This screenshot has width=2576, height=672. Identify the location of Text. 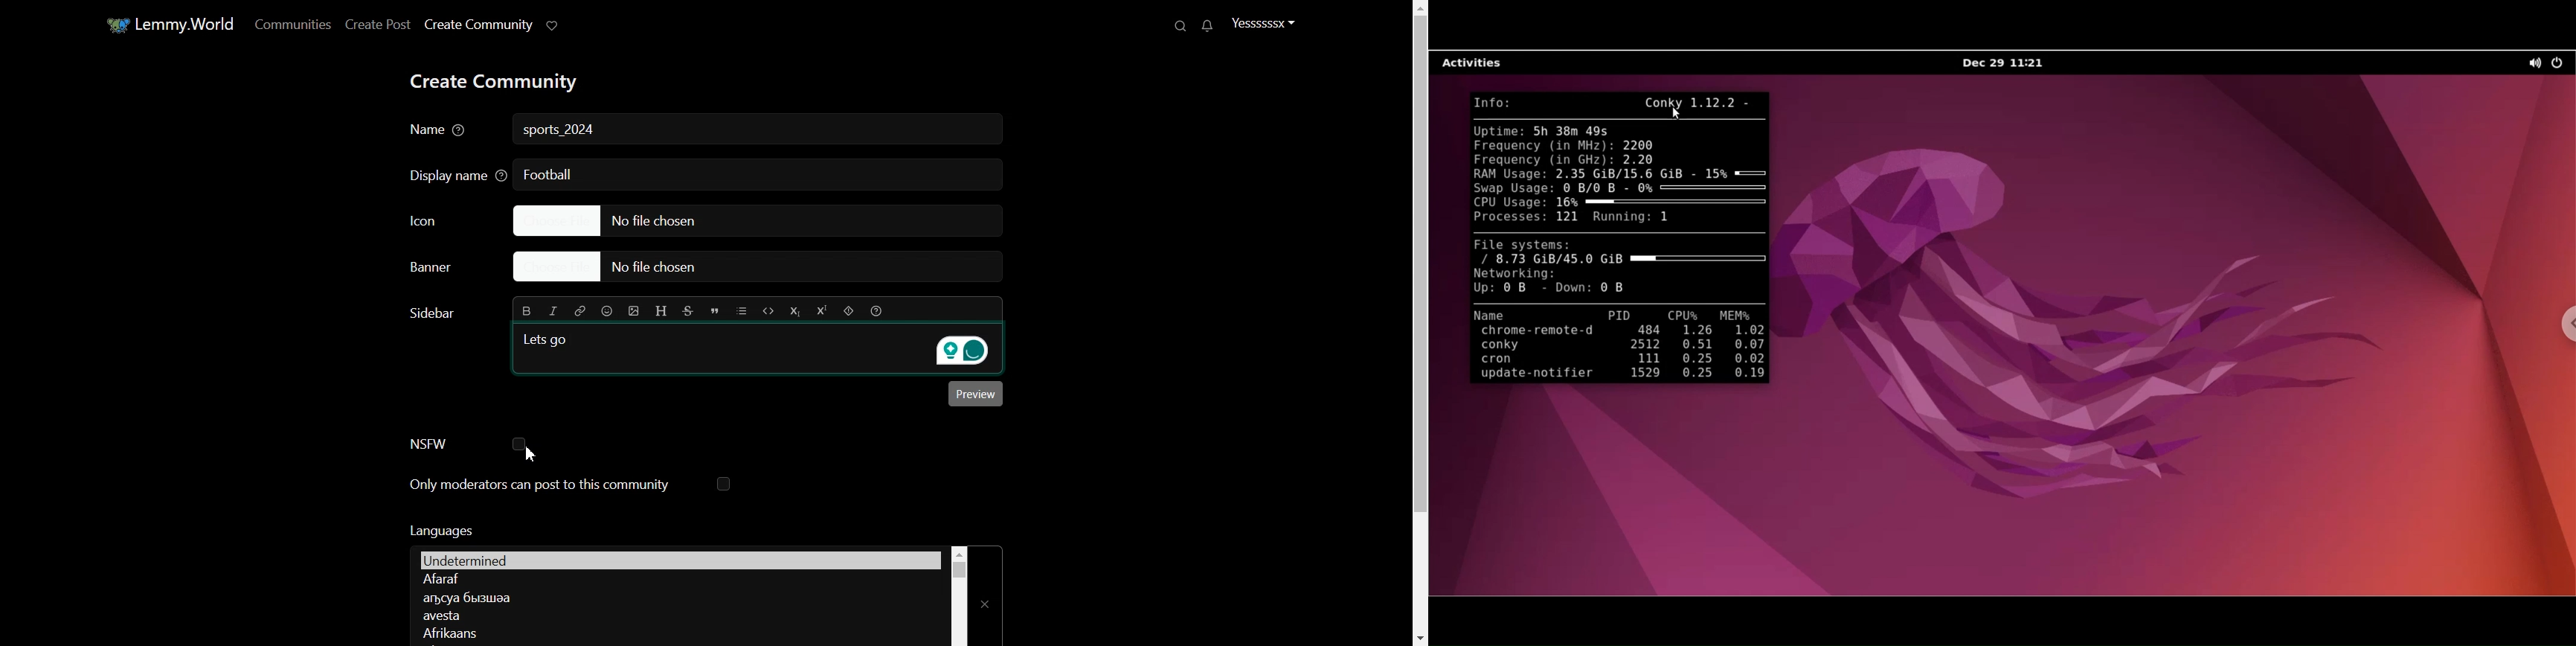
(430, 313).